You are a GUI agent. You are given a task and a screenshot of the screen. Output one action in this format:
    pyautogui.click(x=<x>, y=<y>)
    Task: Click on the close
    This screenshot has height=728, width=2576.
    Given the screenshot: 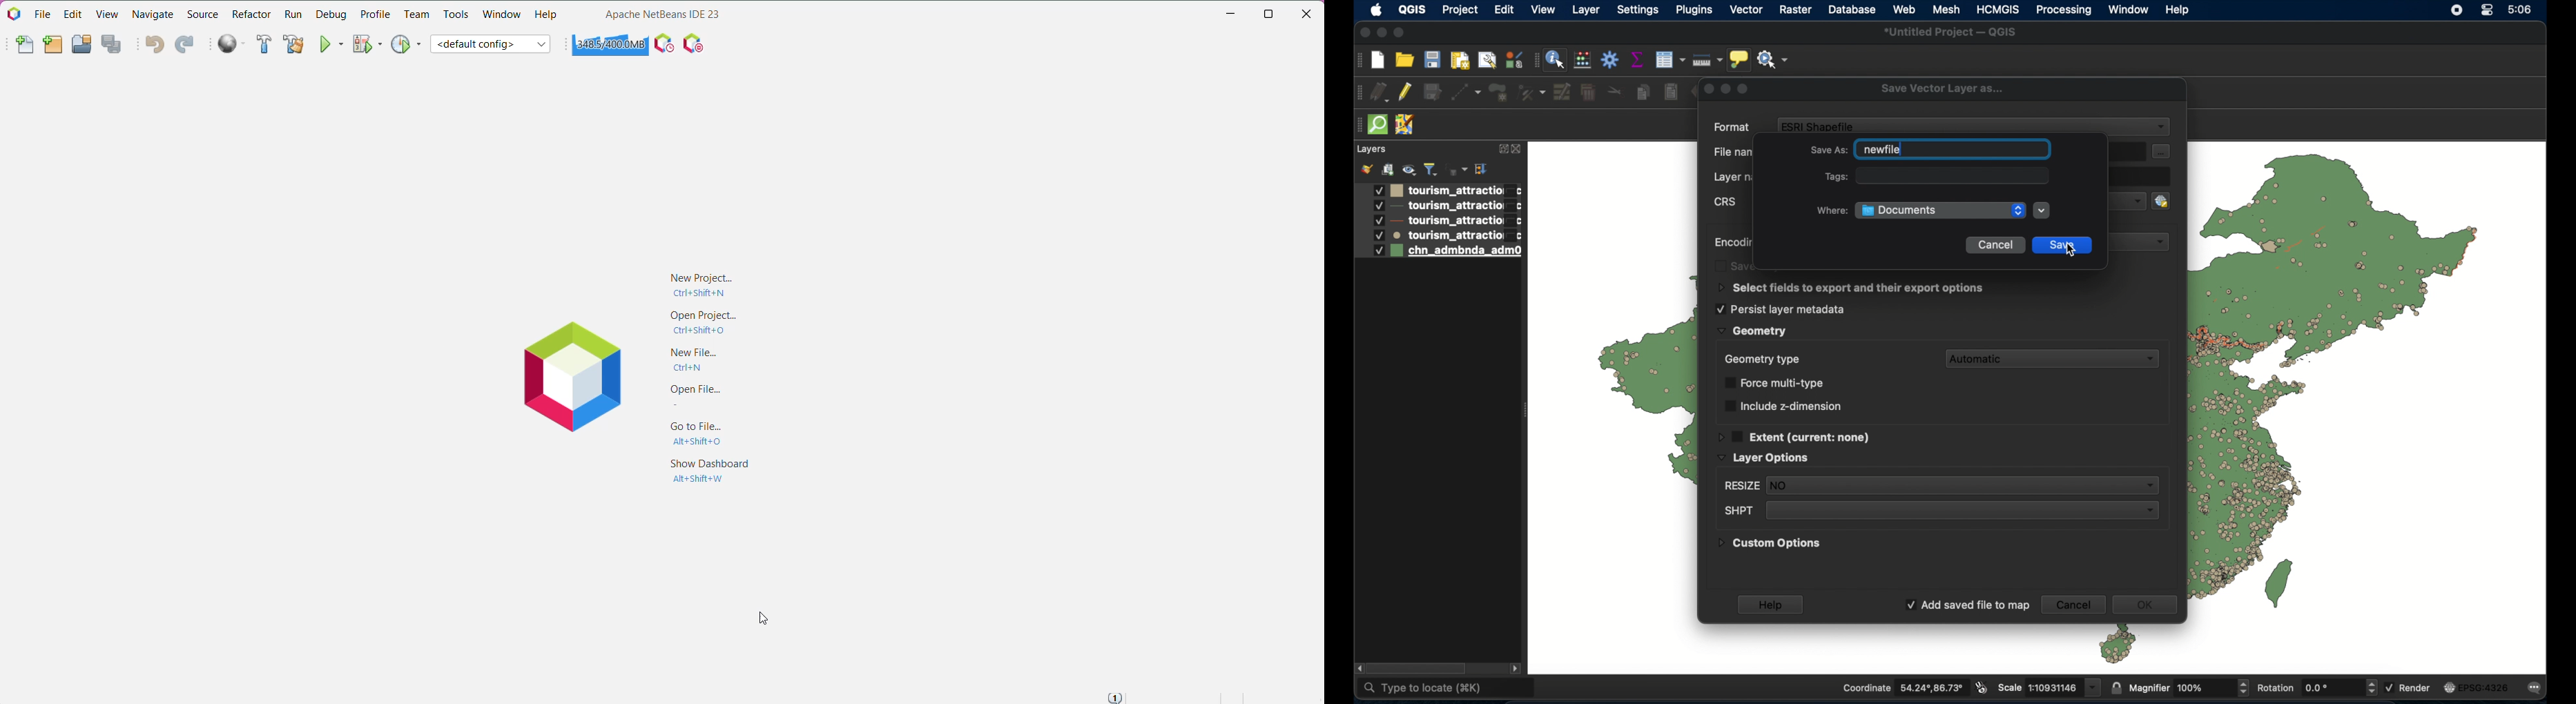 What is the action you would take?
    pyautogui.click(x=1363, y=33)
    